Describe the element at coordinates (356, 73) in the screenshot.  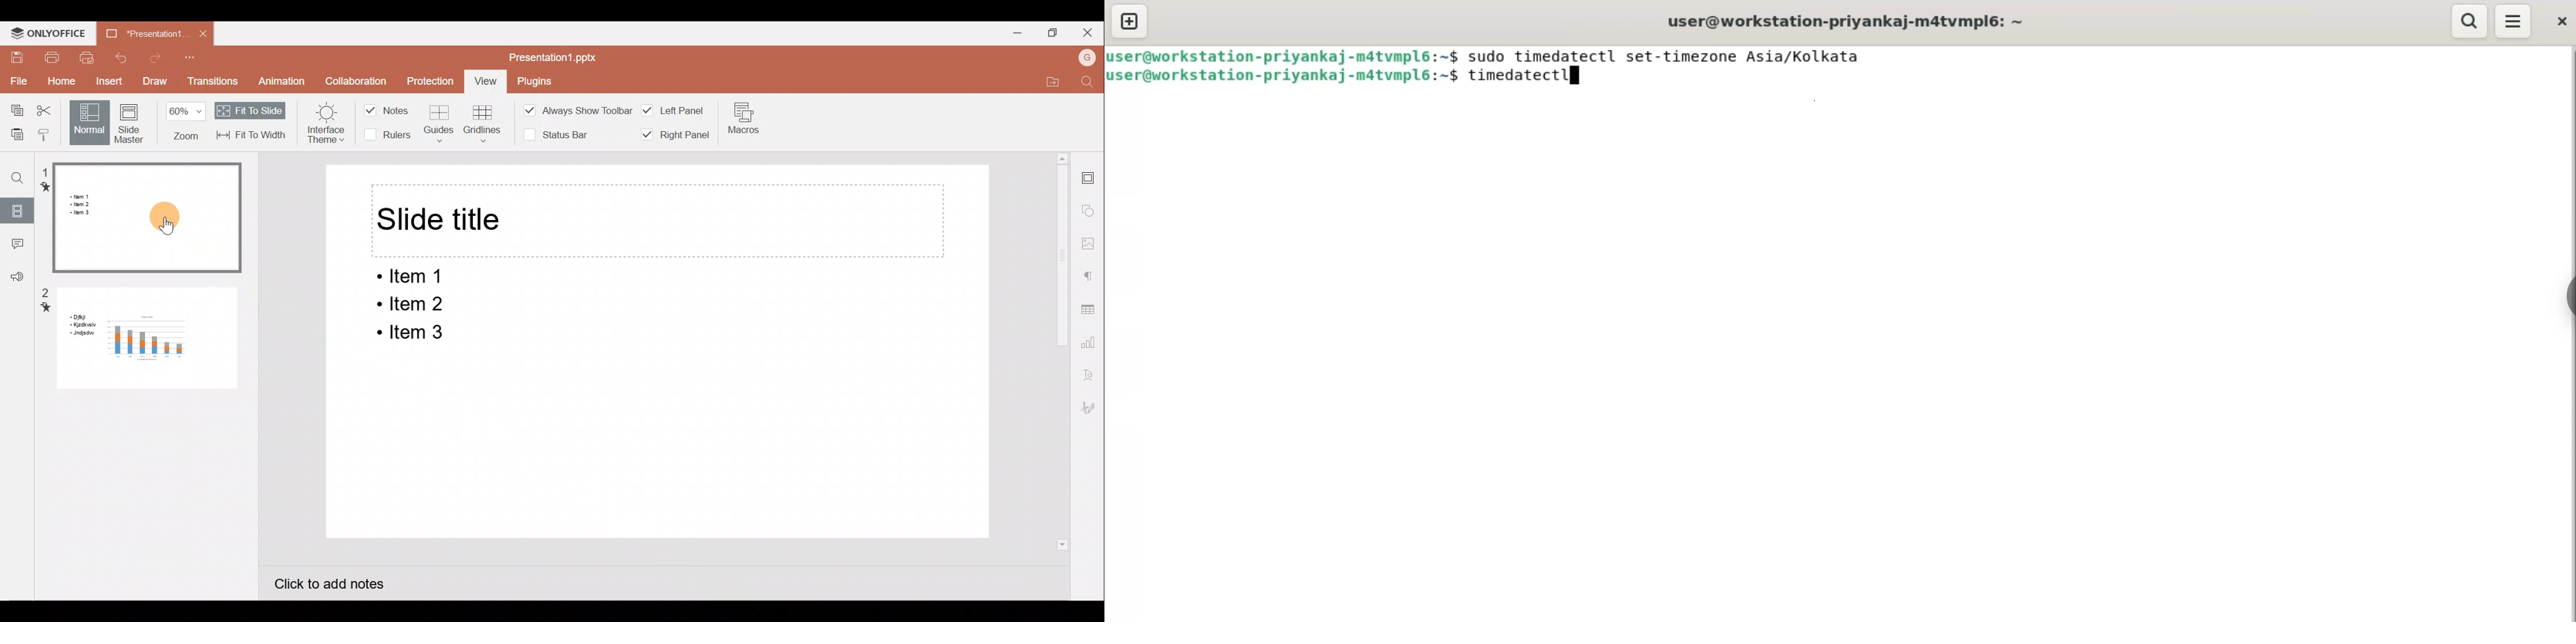
I see `Collaboration` at that location.